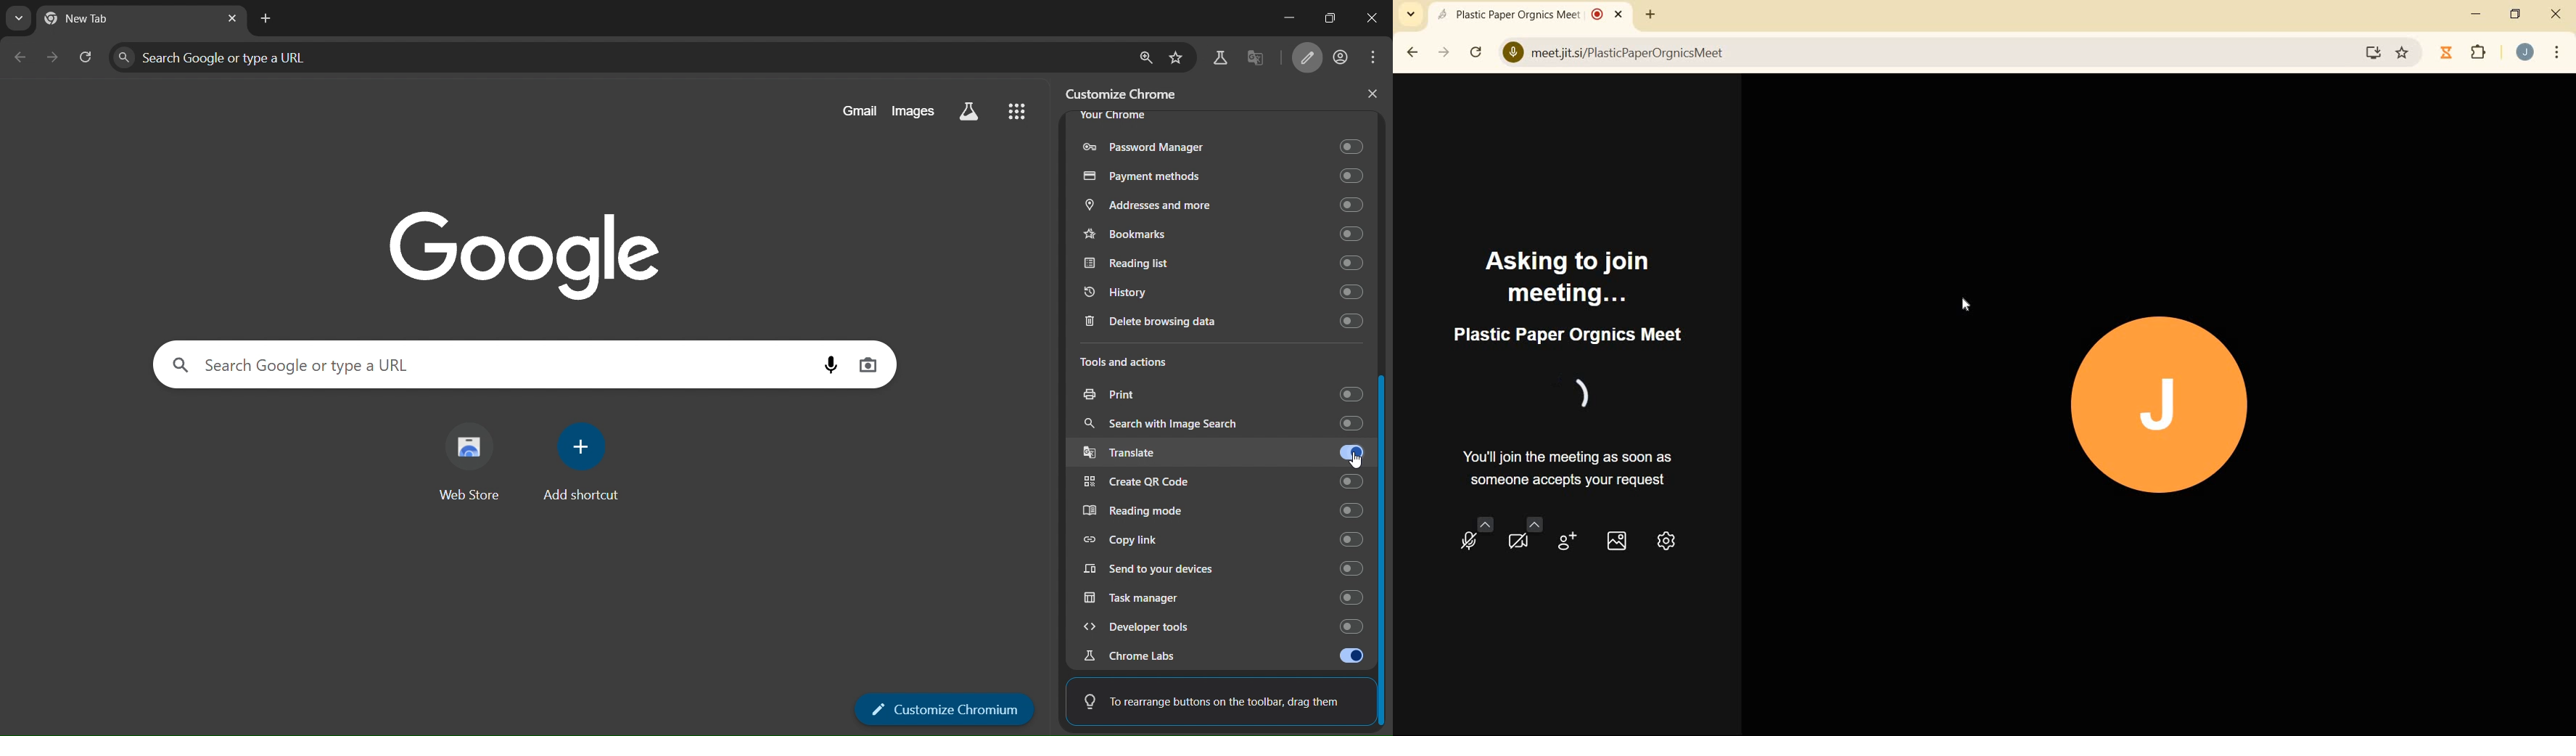 Image resolution: width=2576 pixels, height=756 pixels. What do you see at coordinates (54, 59) in the screenshot?
I see `go forward one page` at bounding box center [54, 59].